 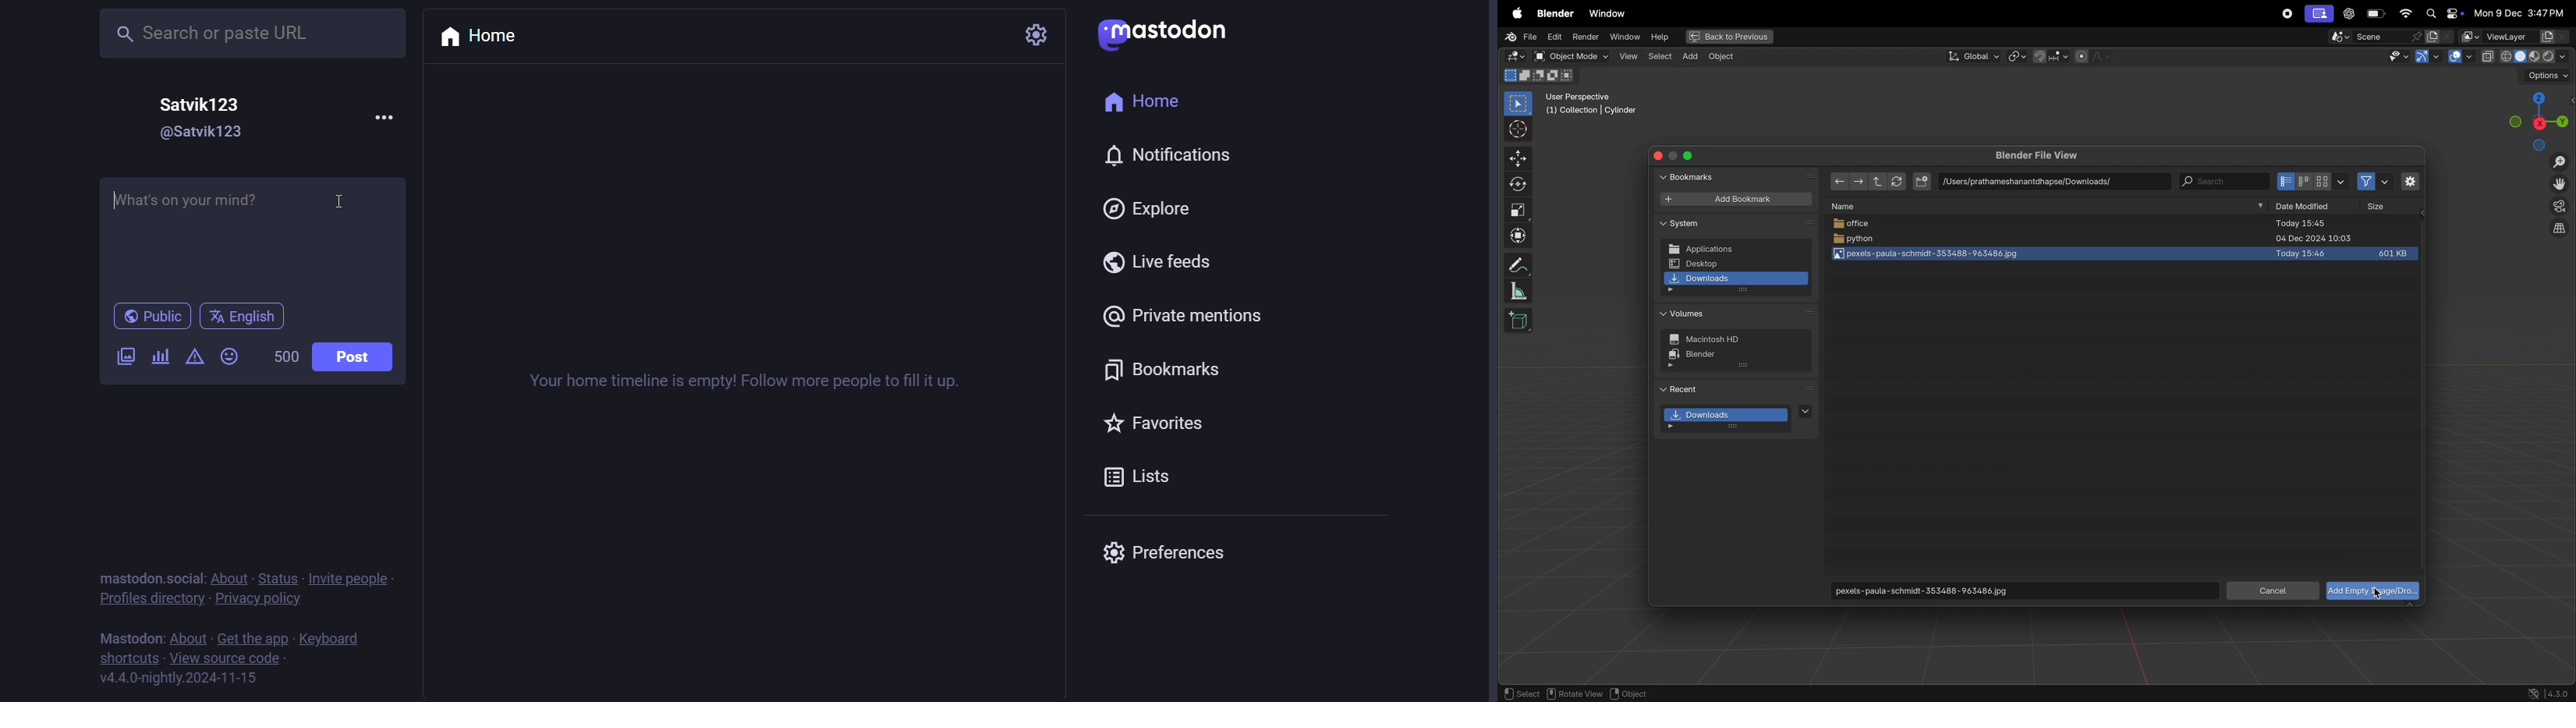 I want to click on Satvik123, so click(x=207, y=102).